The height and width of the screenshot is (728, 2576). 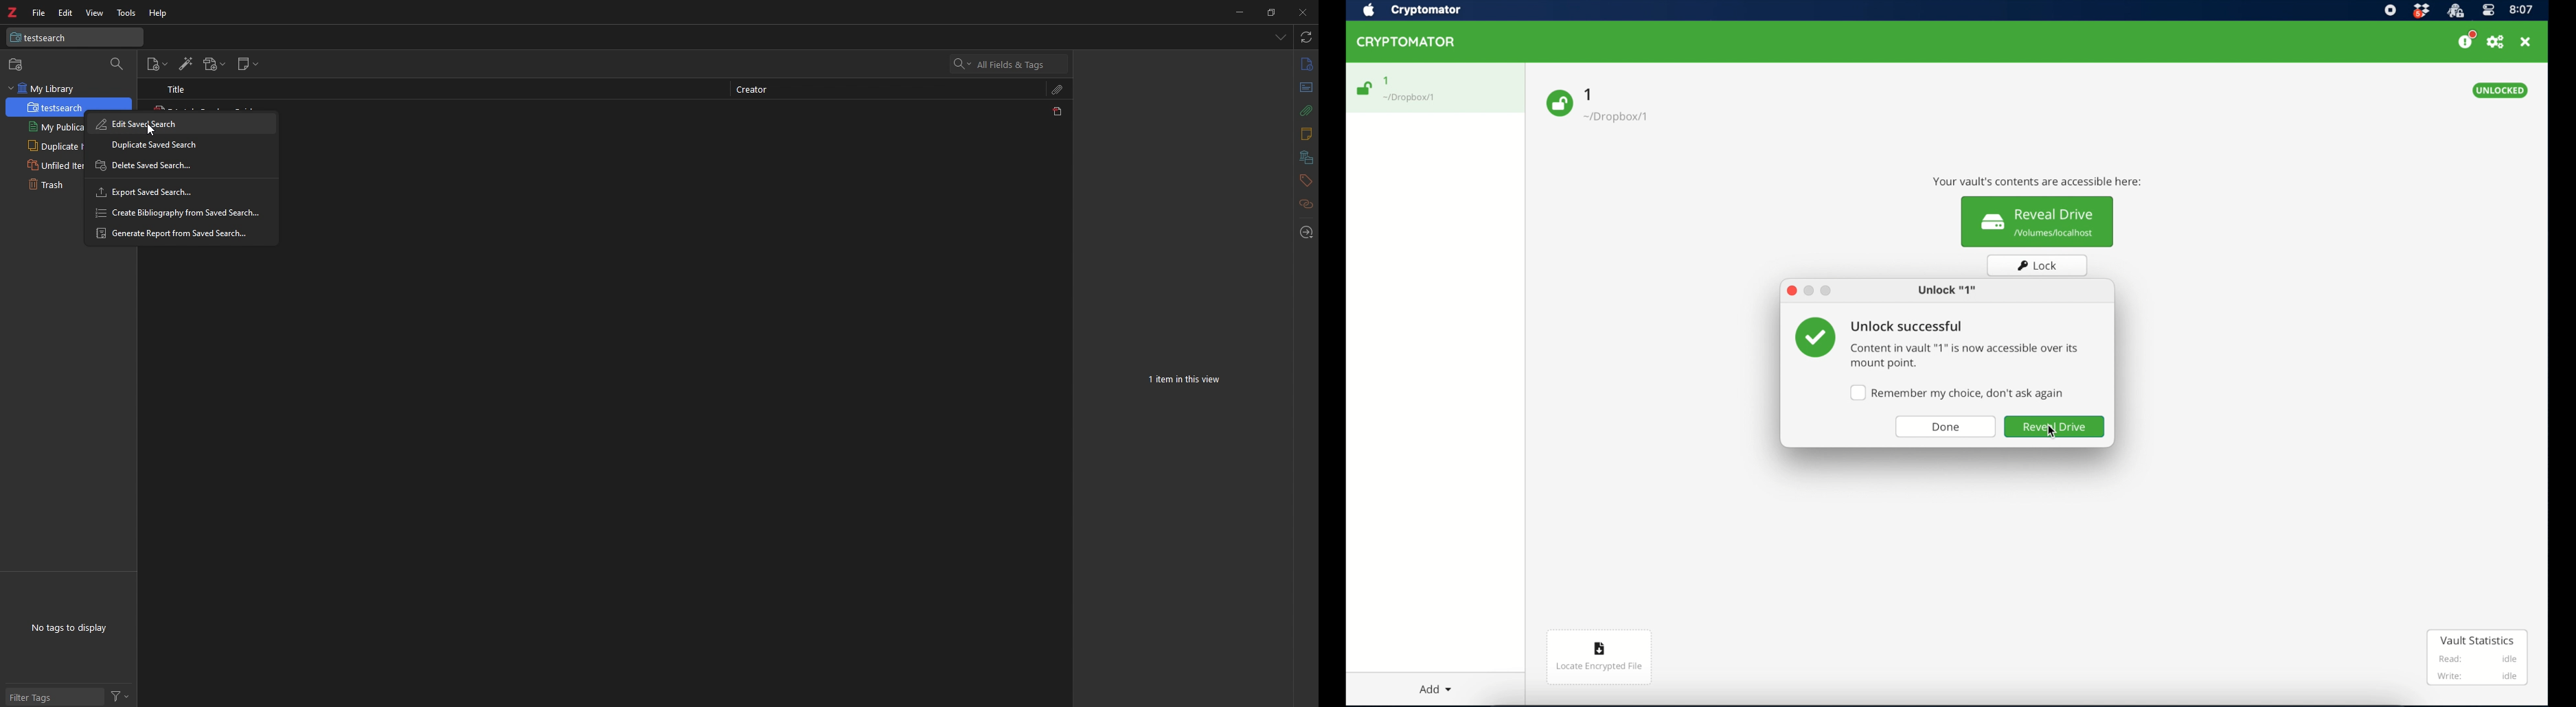 What do you see at coordinates (159, 14) in the screenshot?
I see `help` at bounding box center [159, 14].